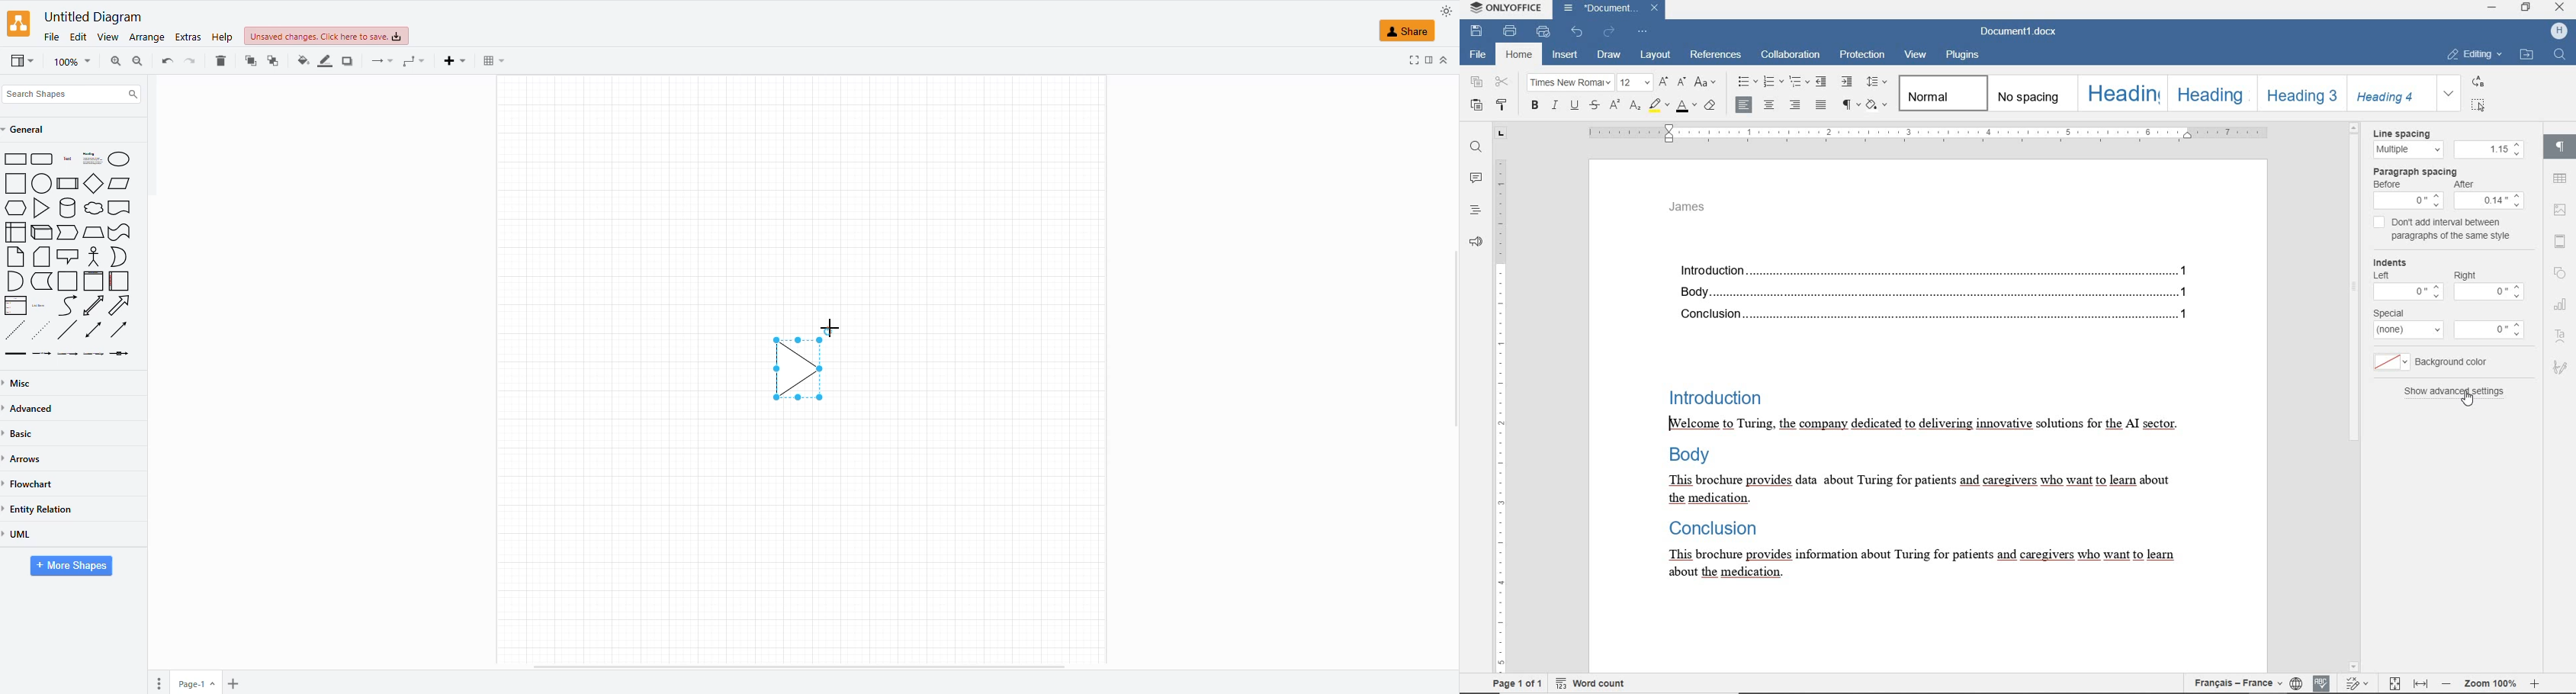 The height and width of the screenshot is (700, 2576). Describe the element at coordinates (16, 306) in the screenshot. I see `Class` at that location.